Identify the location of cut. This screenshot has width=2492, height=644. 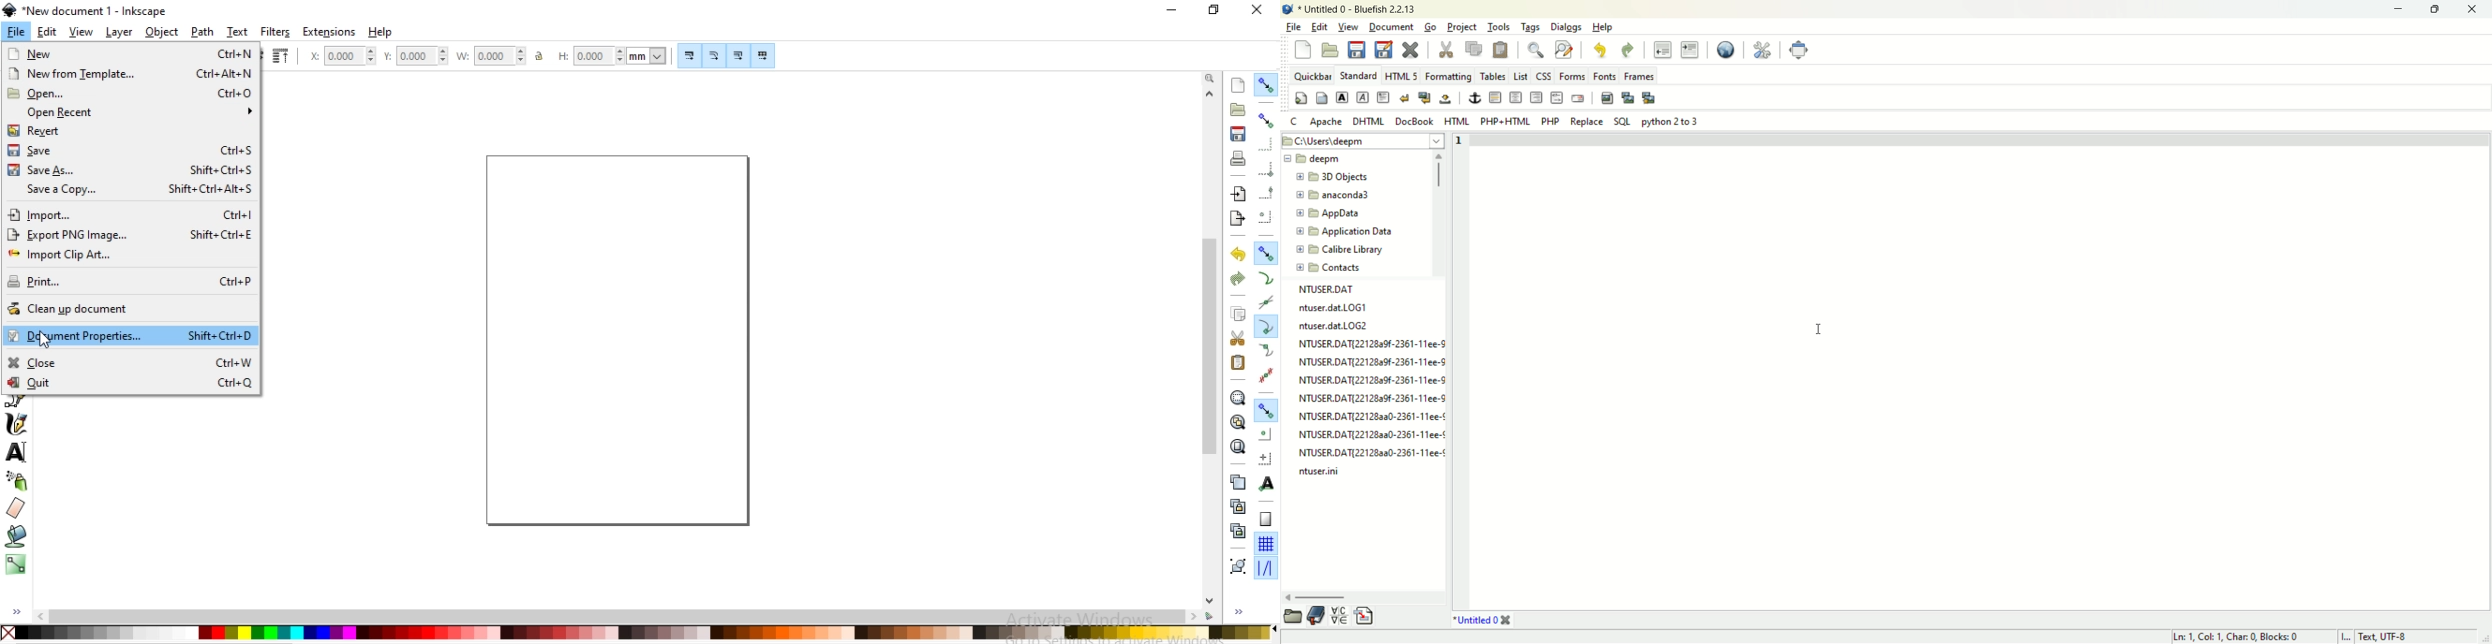
(1238, 337).